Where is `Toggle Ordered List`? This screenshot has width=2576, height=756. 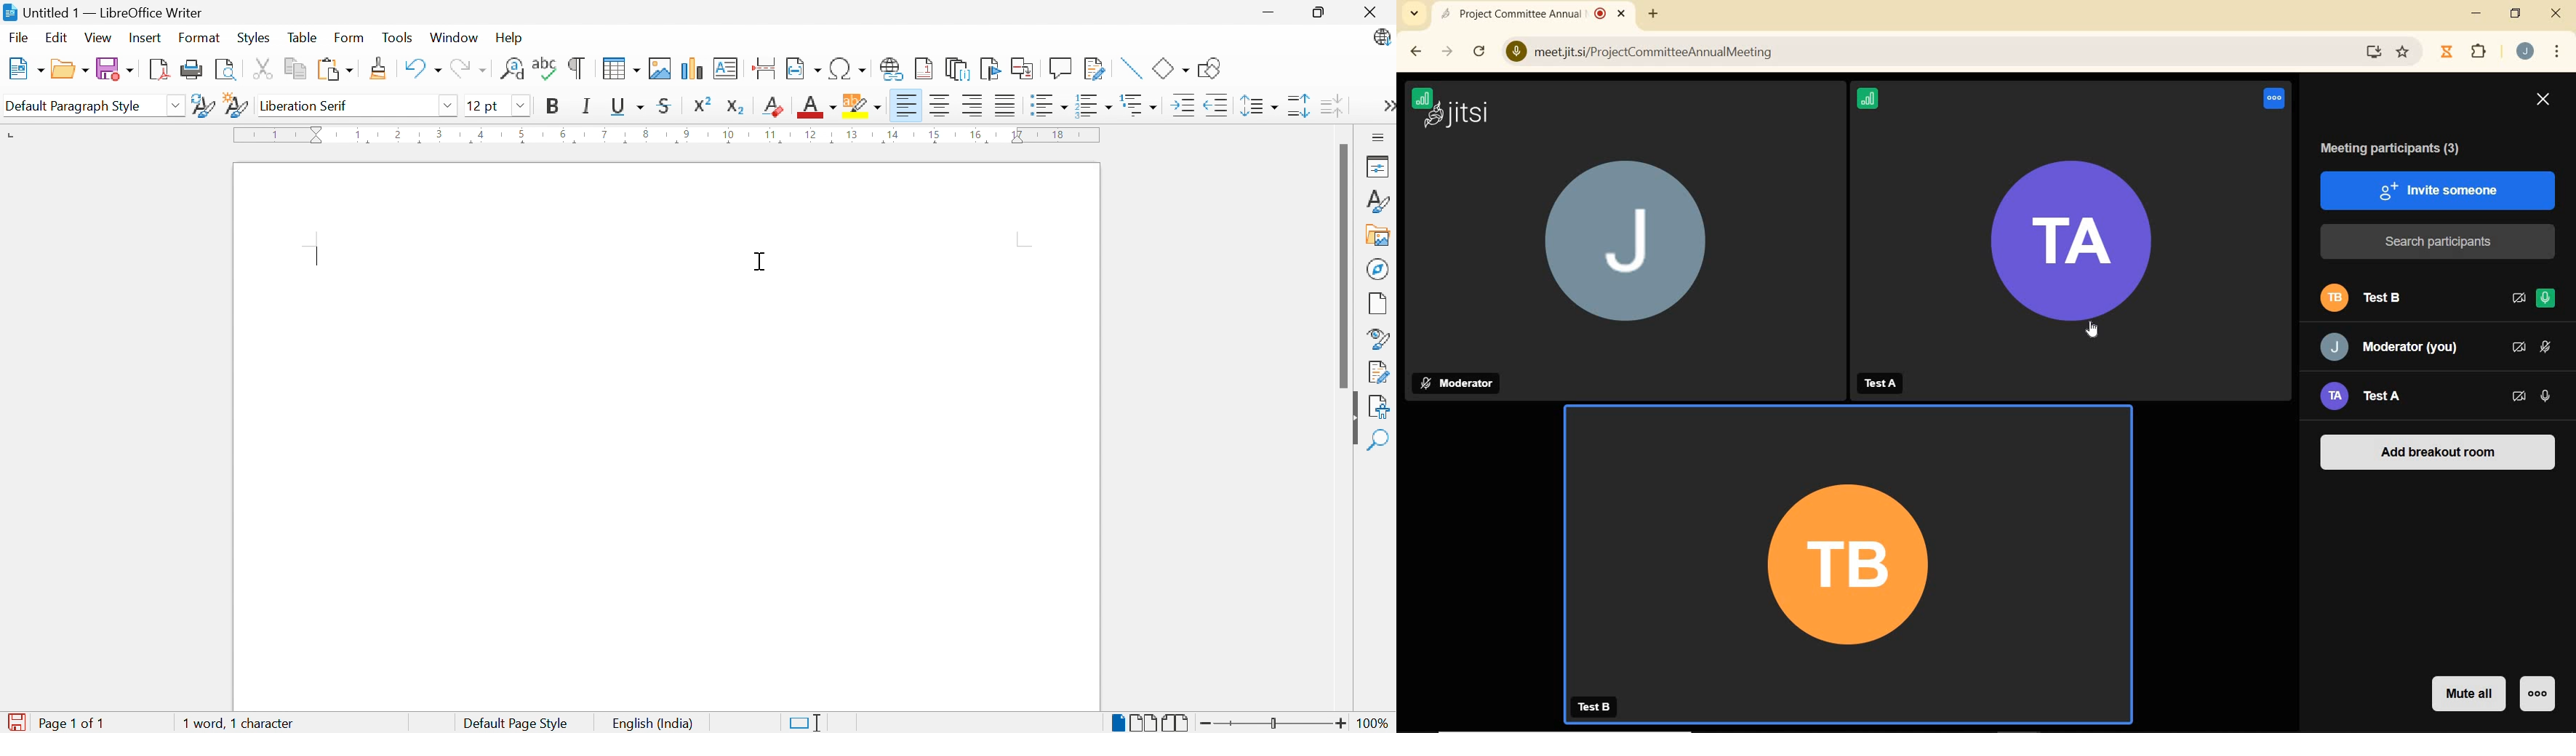
Toggle Ordered List is located at coordinates (1095, 104).